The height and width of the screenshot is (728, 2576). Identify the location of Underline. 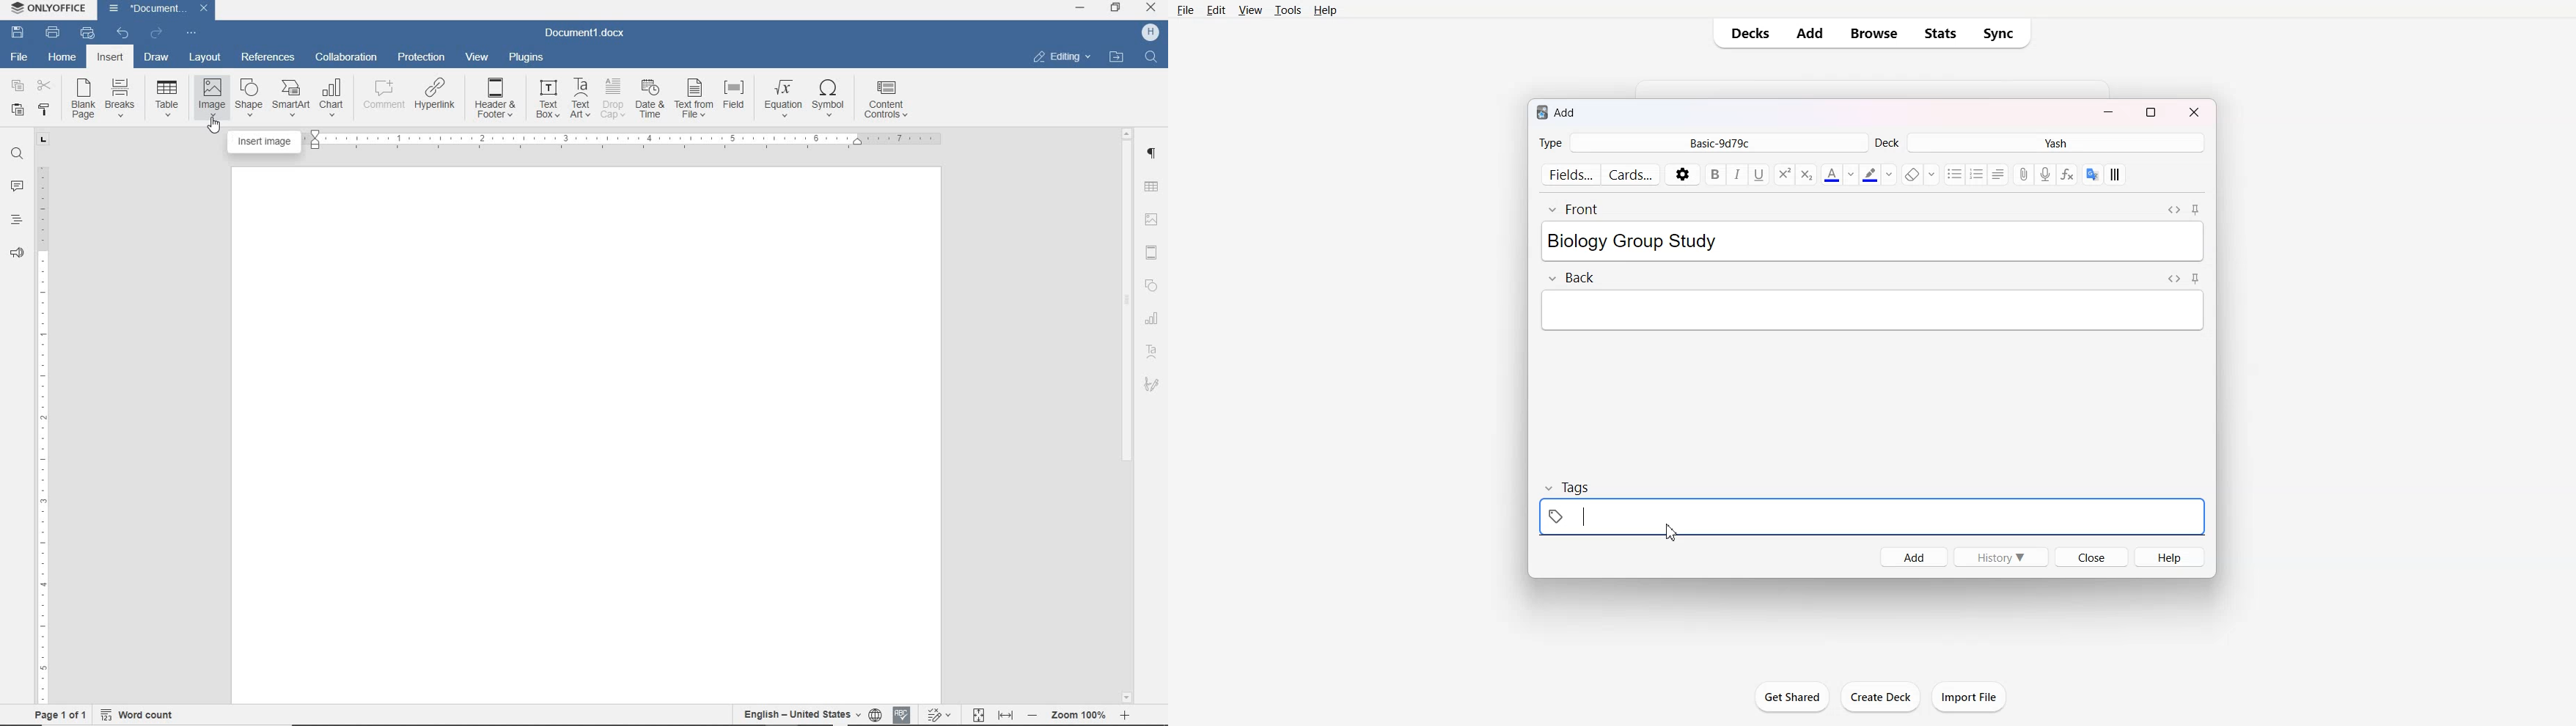
(1759, 175).